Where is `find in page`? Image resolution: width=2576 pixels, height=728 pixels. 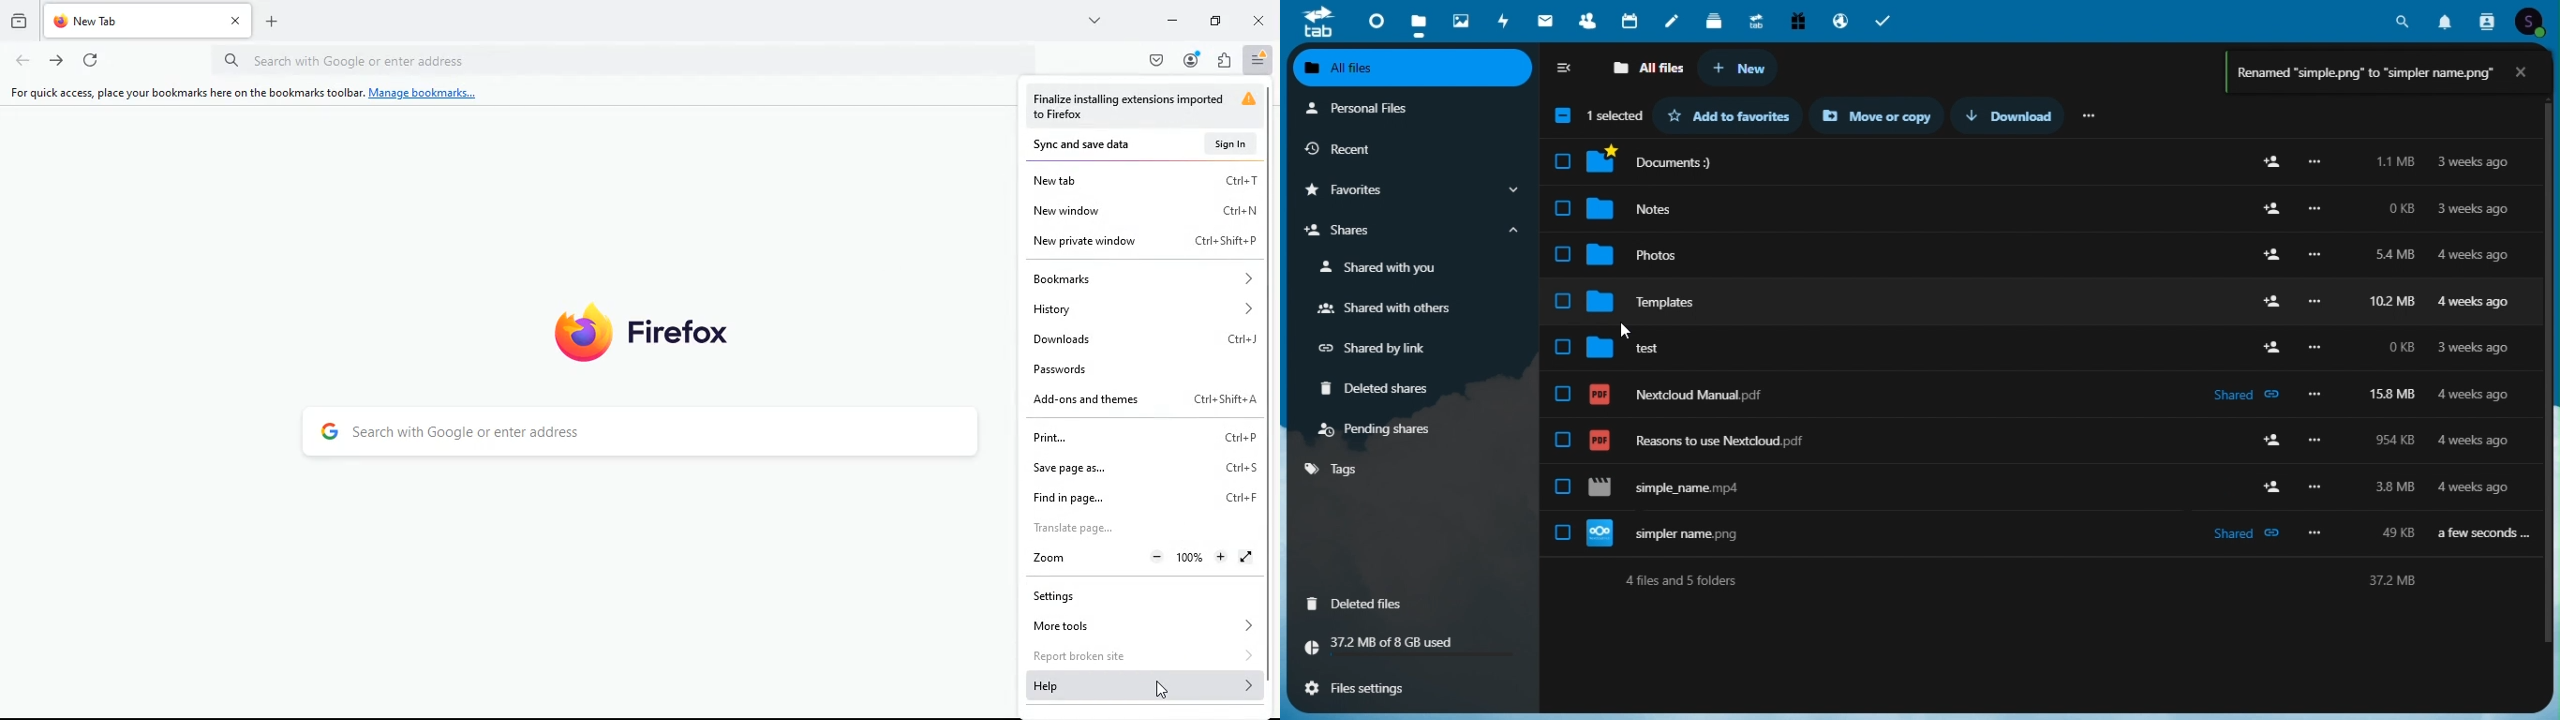 find in page is located at coordinates (1147, 499).